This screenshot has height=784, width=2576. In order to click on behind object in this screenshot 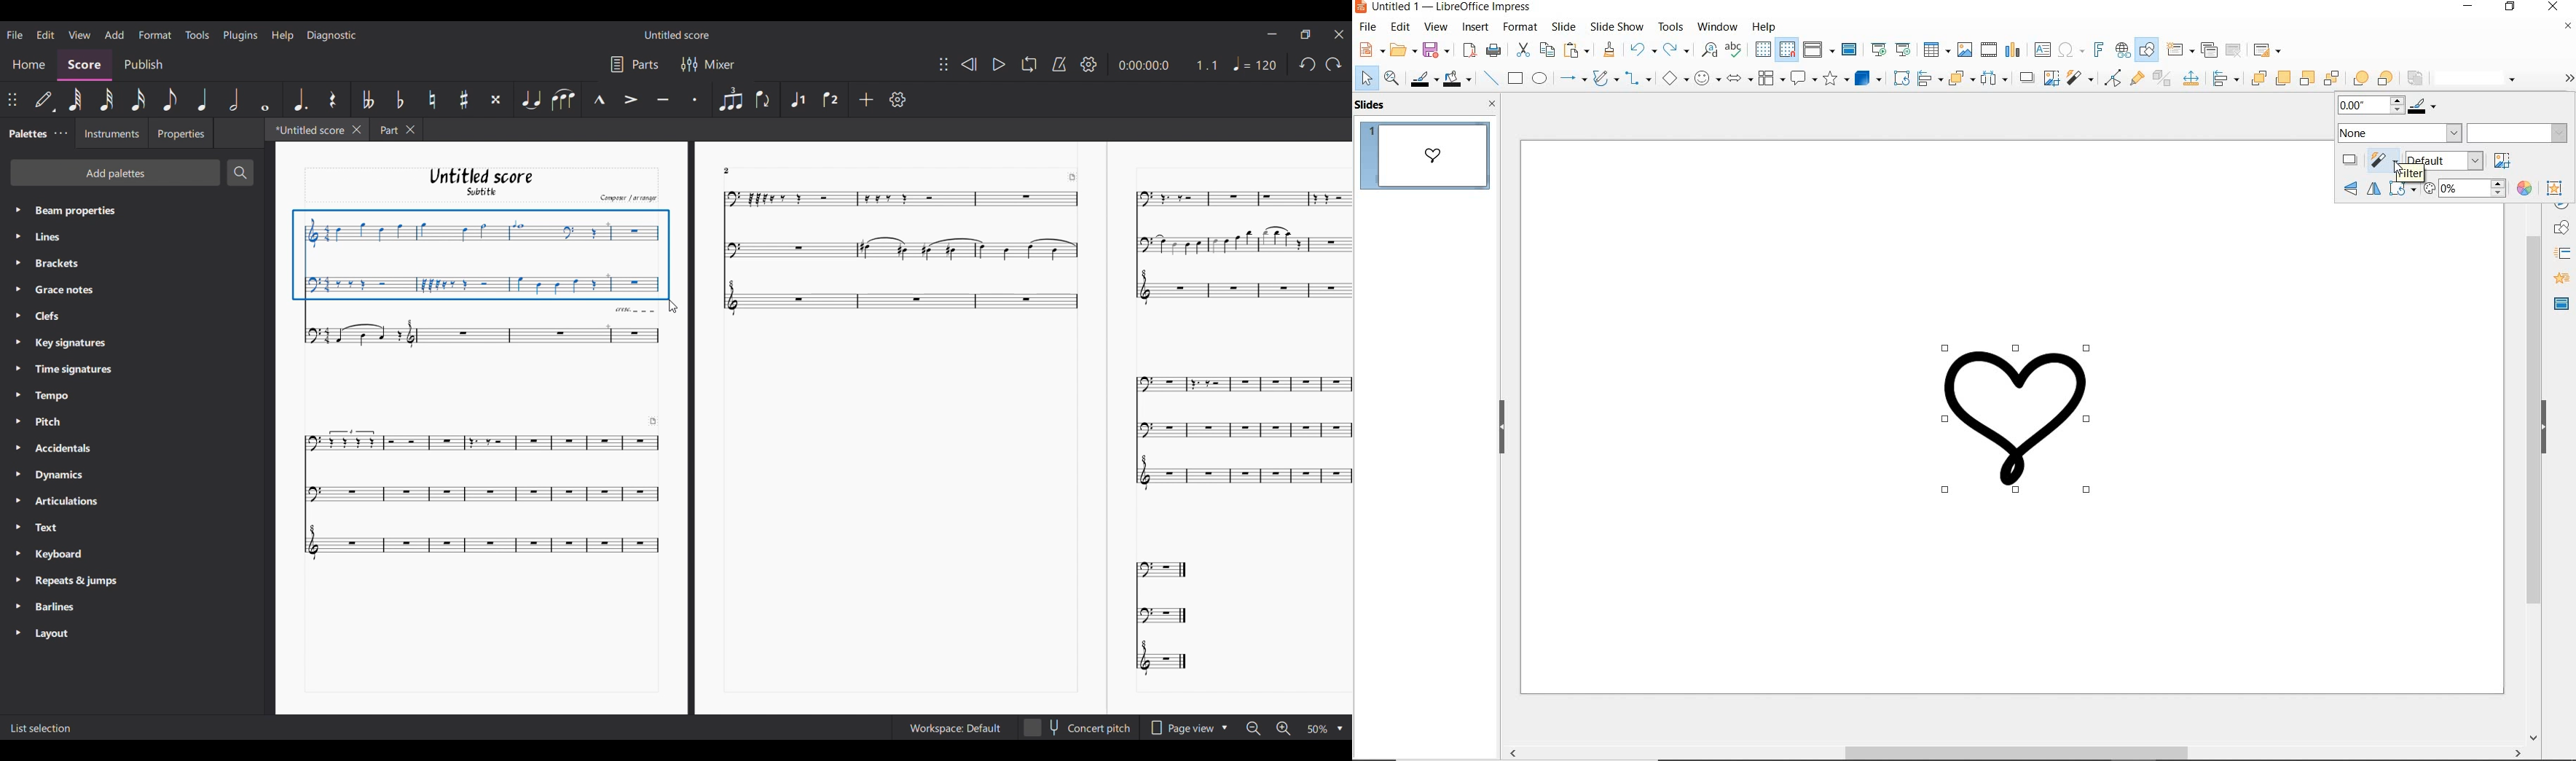, I will do `click(2387, 78)`.